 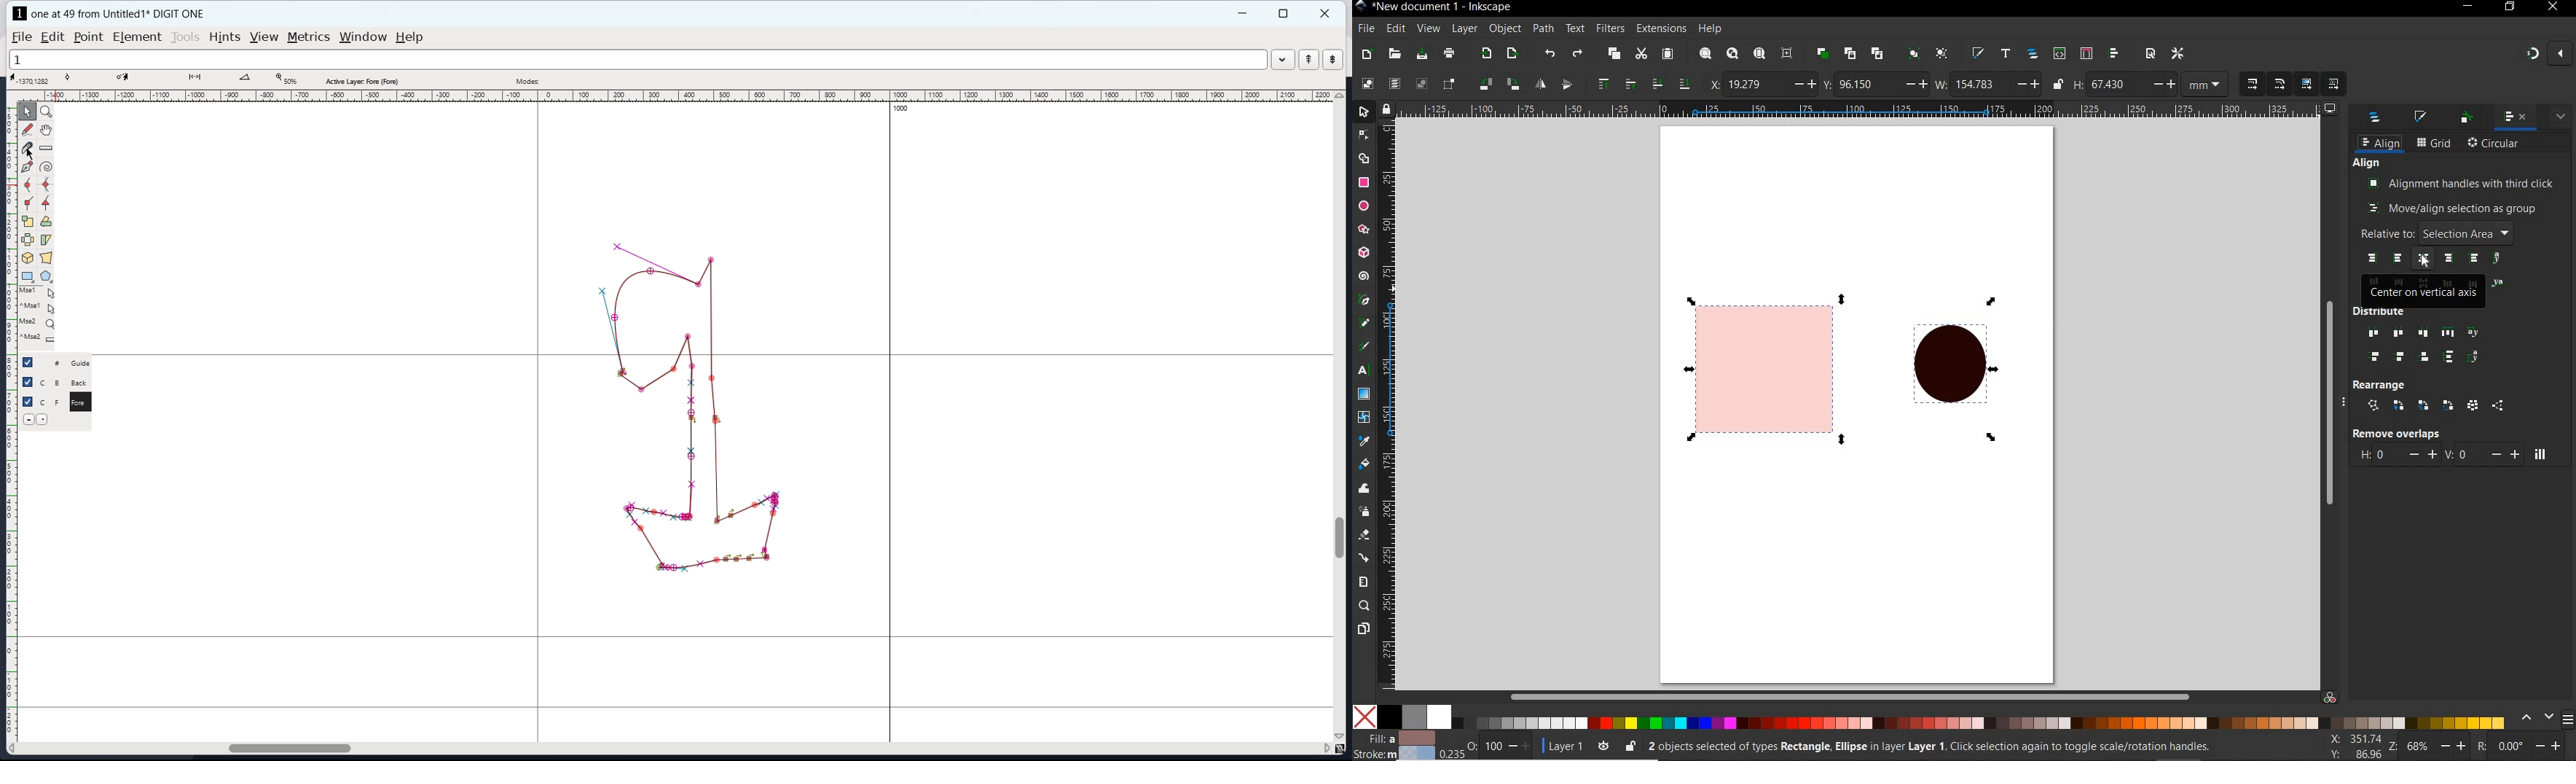 What do you see at coordinates (2398, 456) in the screenshot?
I see `CHANGE HORIZONTAL` at bounding box center [2398, 456].